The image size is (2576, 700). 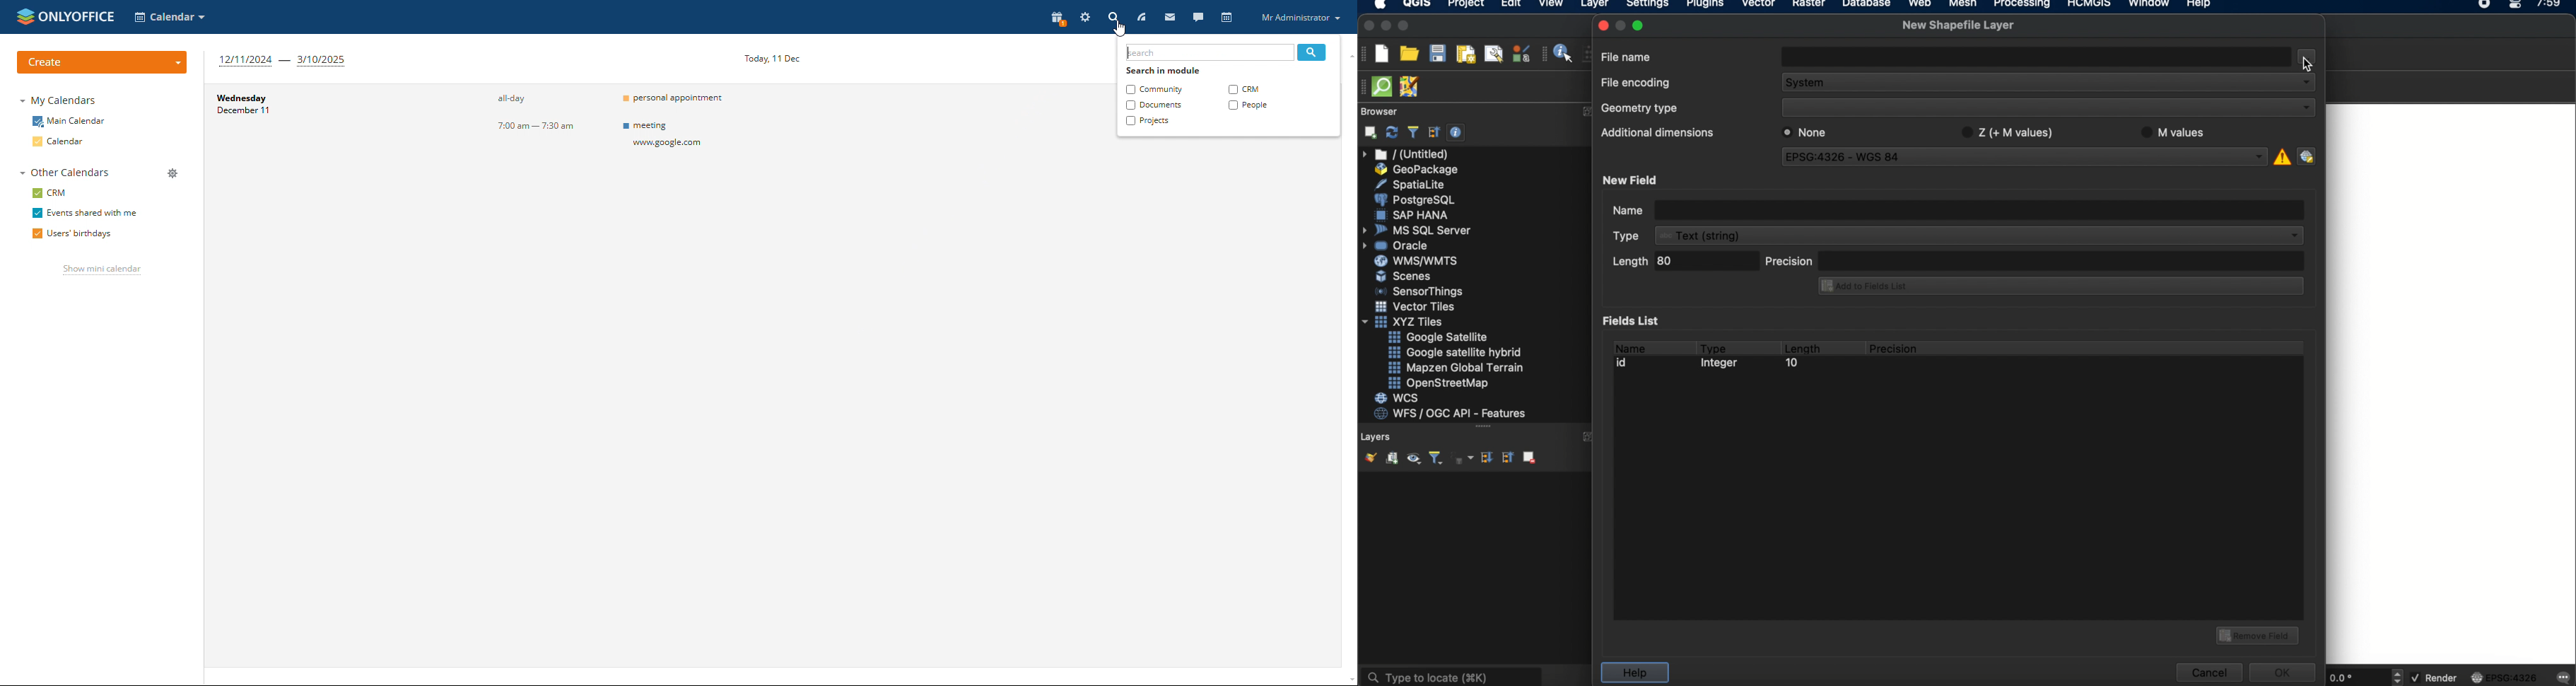 I want to click on filter legend by expression, so click(x=1463, y=458).